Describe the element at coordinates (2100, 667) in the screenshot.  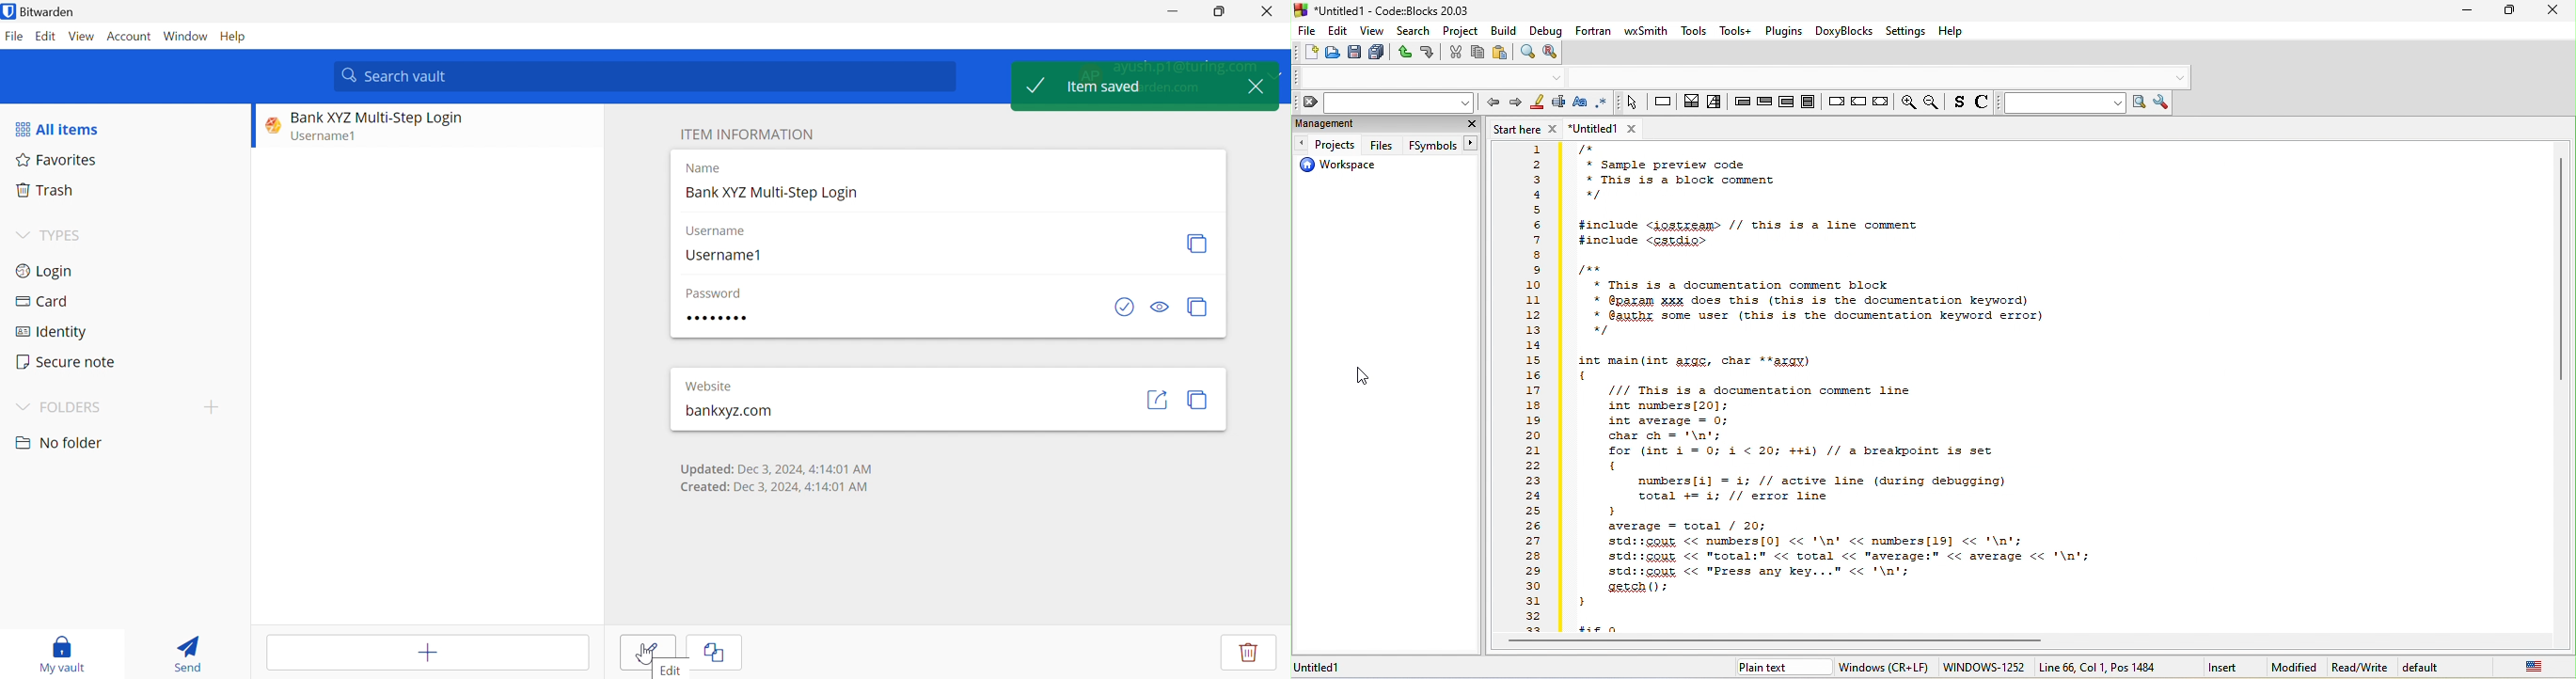
I see `line 66 col 1, pos 1484` at that location.